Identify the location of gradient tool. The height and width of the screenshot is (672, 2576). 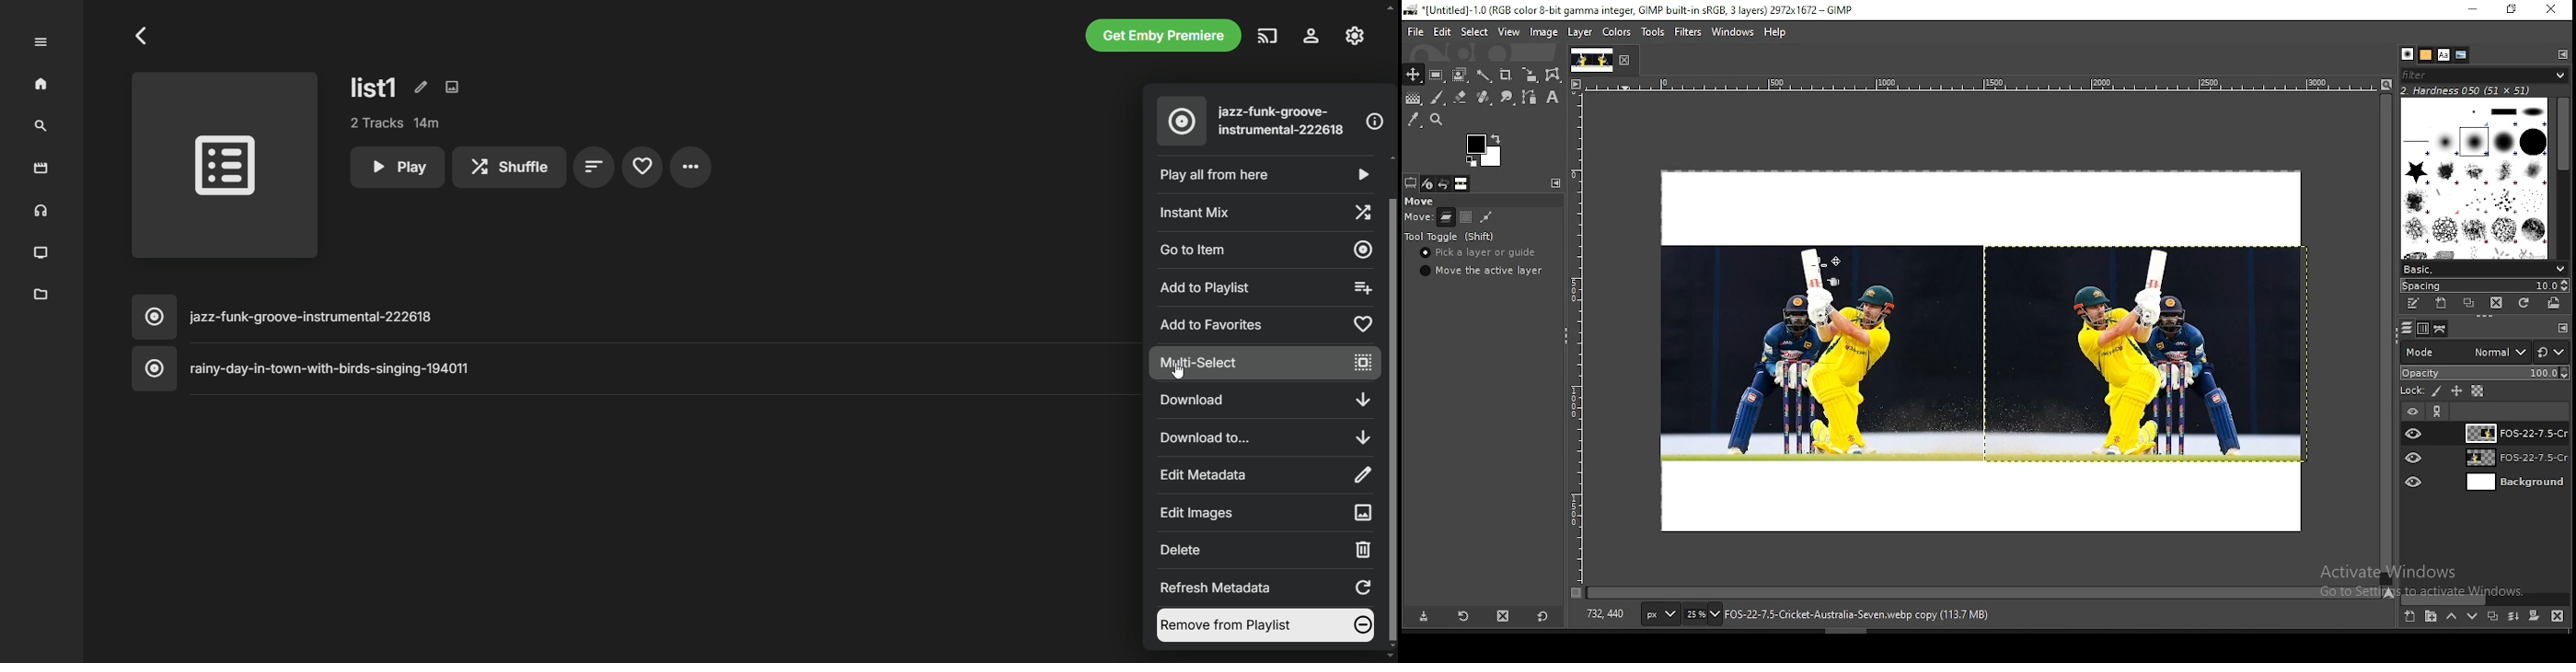
(1413, 99).